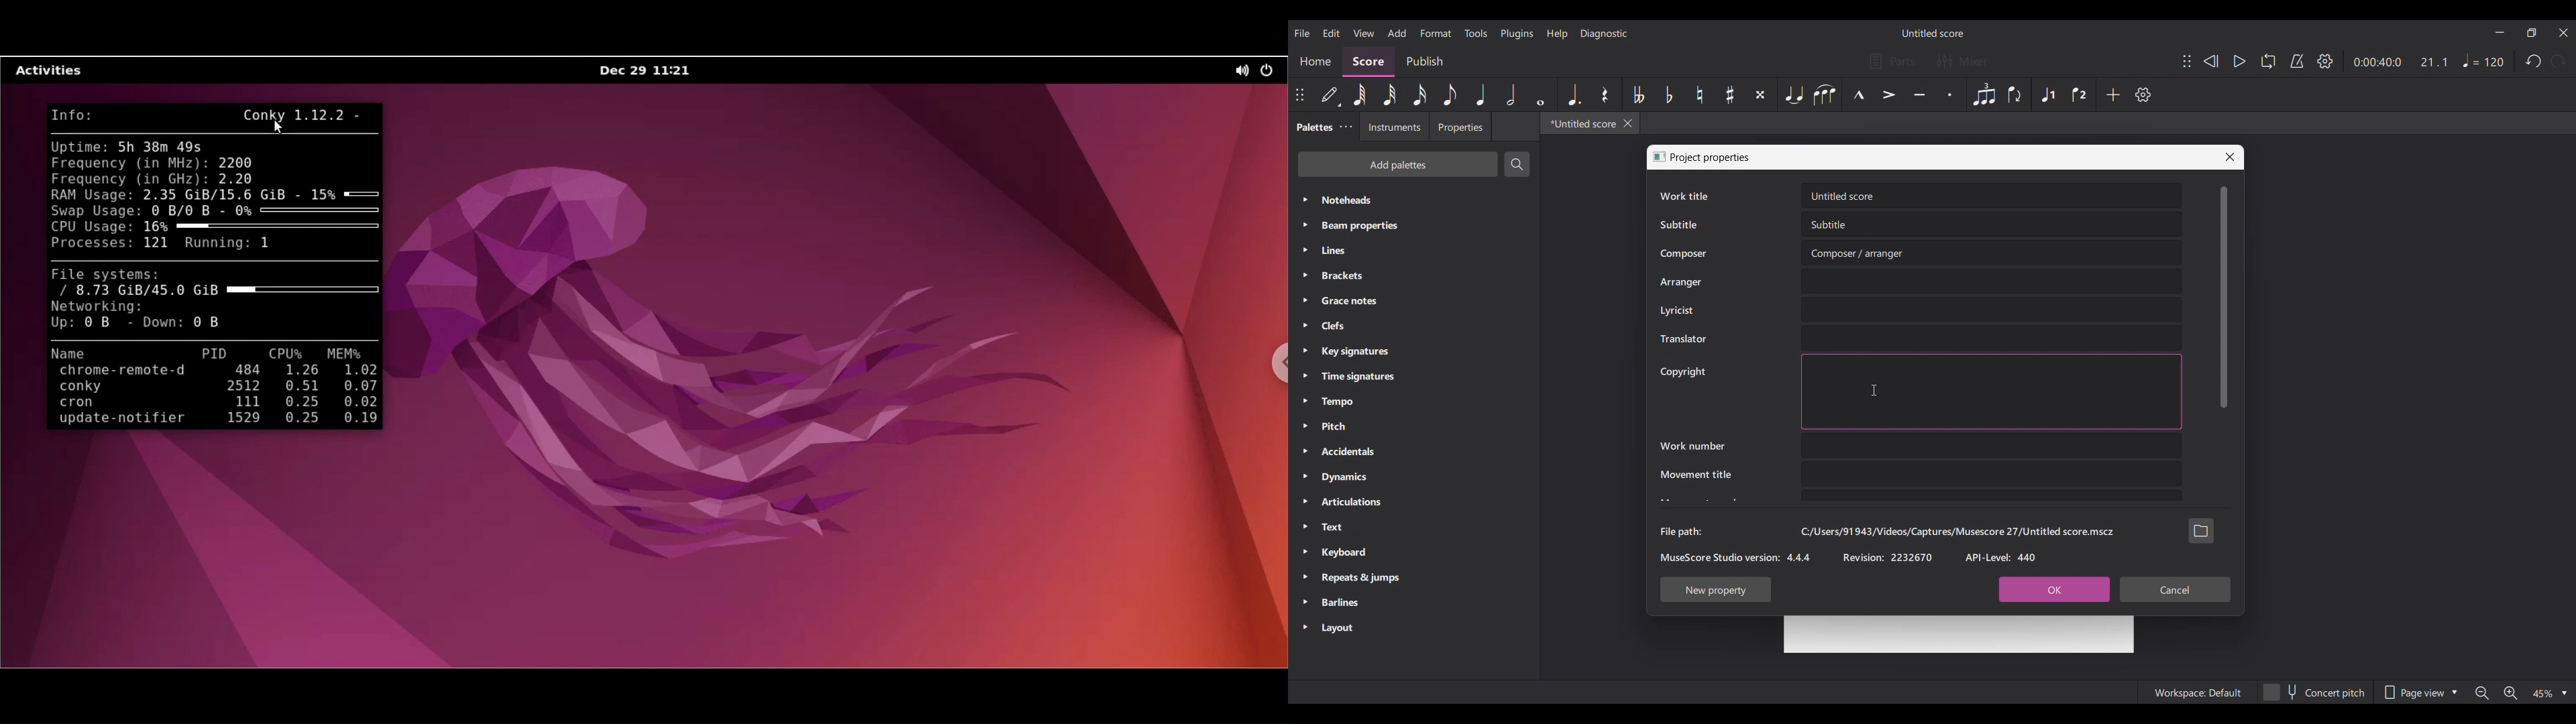 This screenshot has width=2576, height=728. What do you see at coordinates (2053, 590) in the screenshot?
I see `OK` at bounding box center [2053, 590].